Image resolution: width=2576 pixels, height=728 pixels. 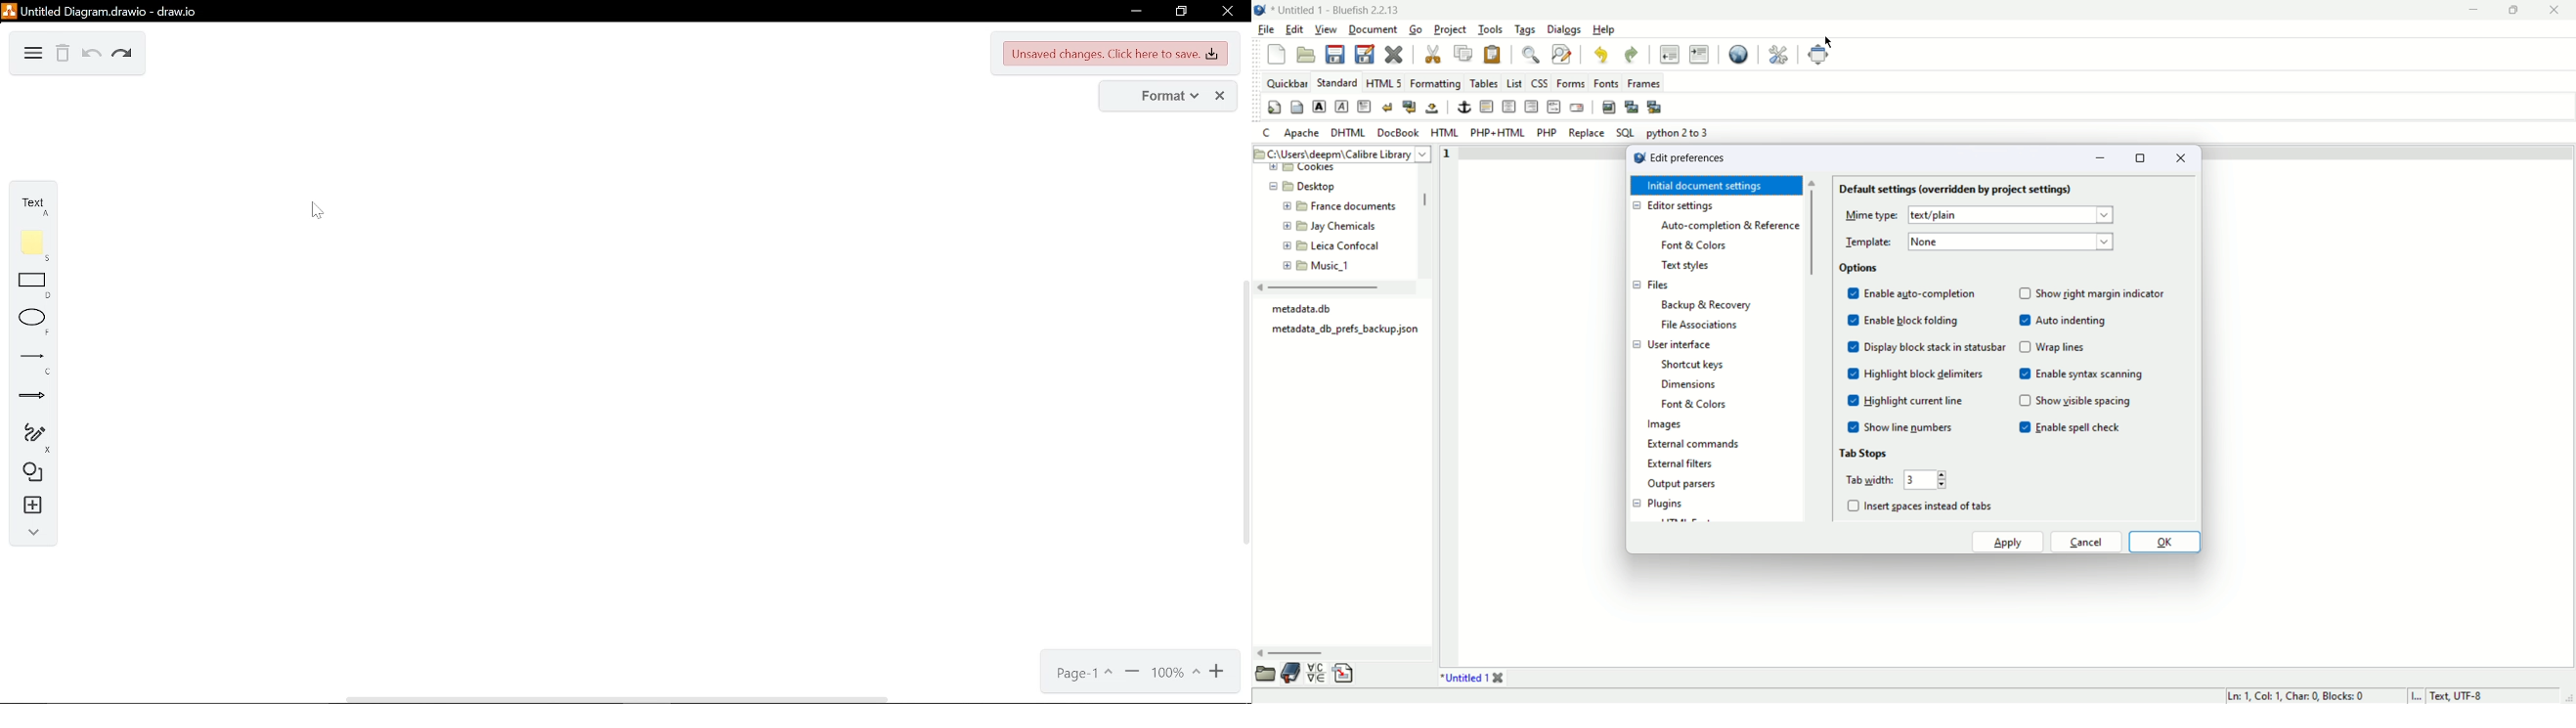 What do you see at coordinates (1610, 108) in the screenshot?
I see `insert image` at bounding box center [1610, 108].